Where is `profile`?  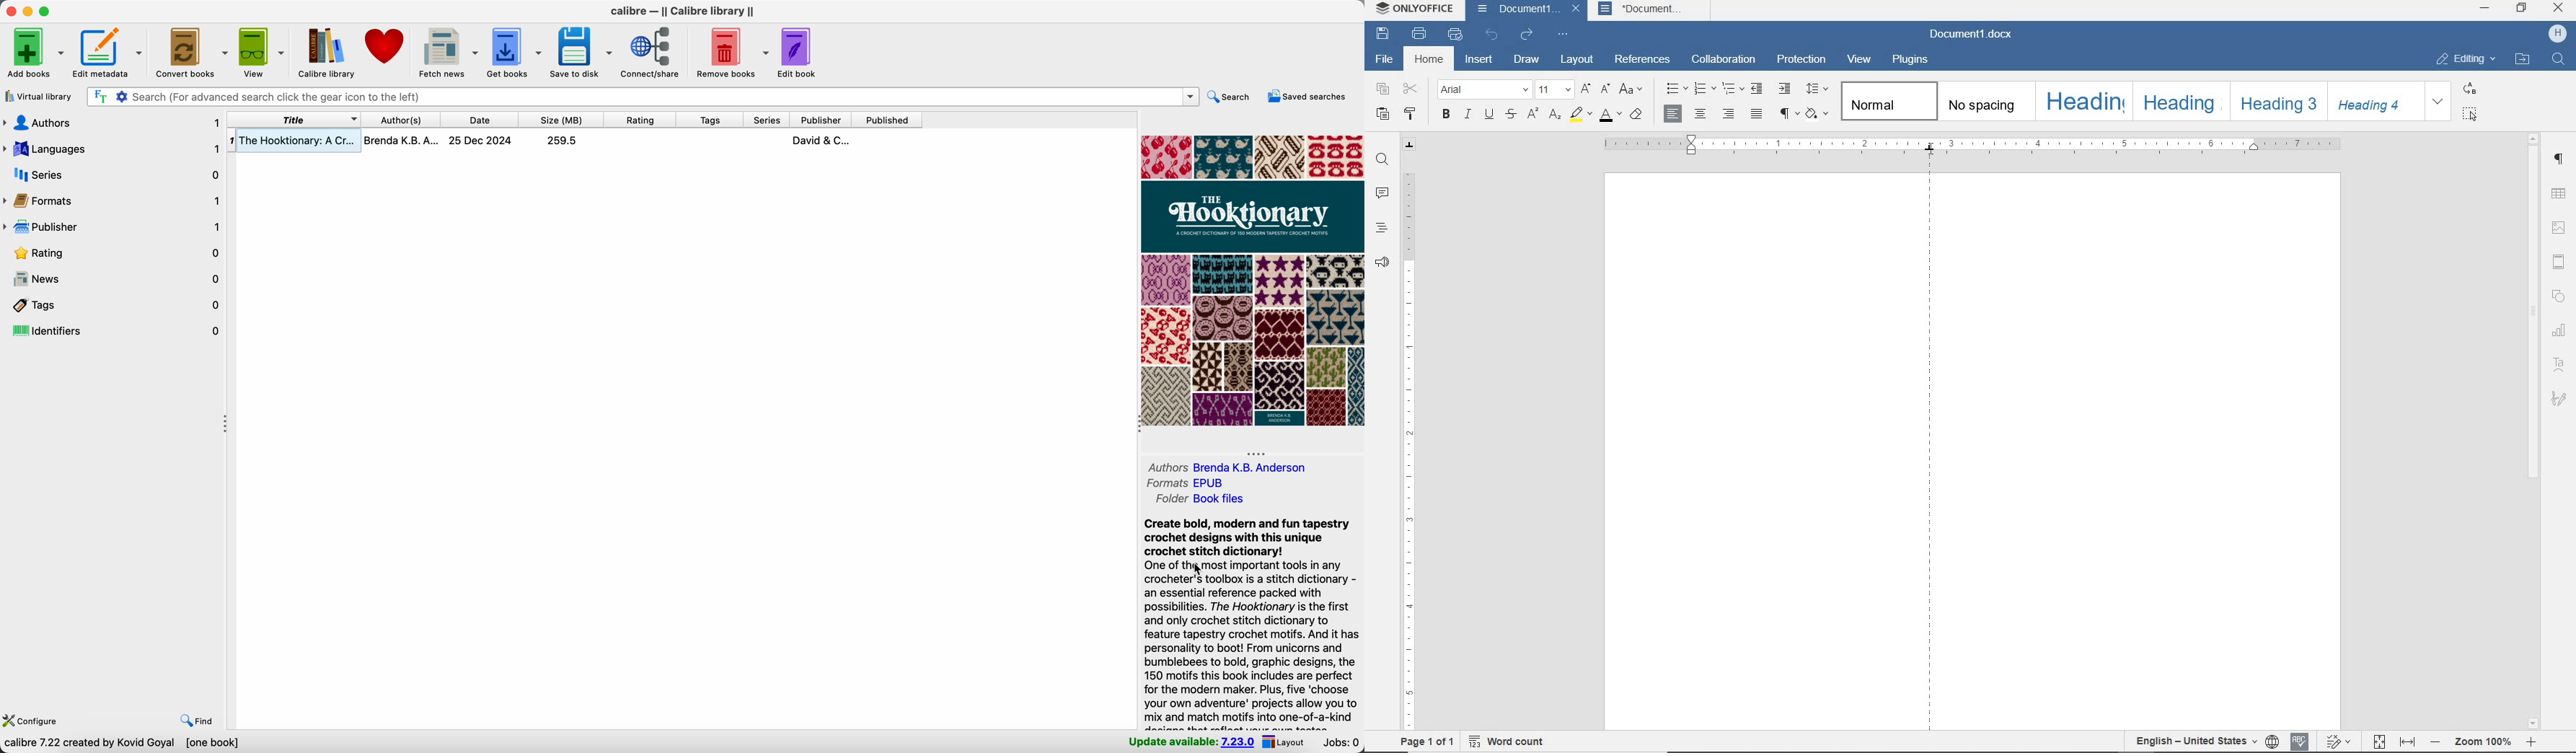 profile is located at coordinates (2556, 32).